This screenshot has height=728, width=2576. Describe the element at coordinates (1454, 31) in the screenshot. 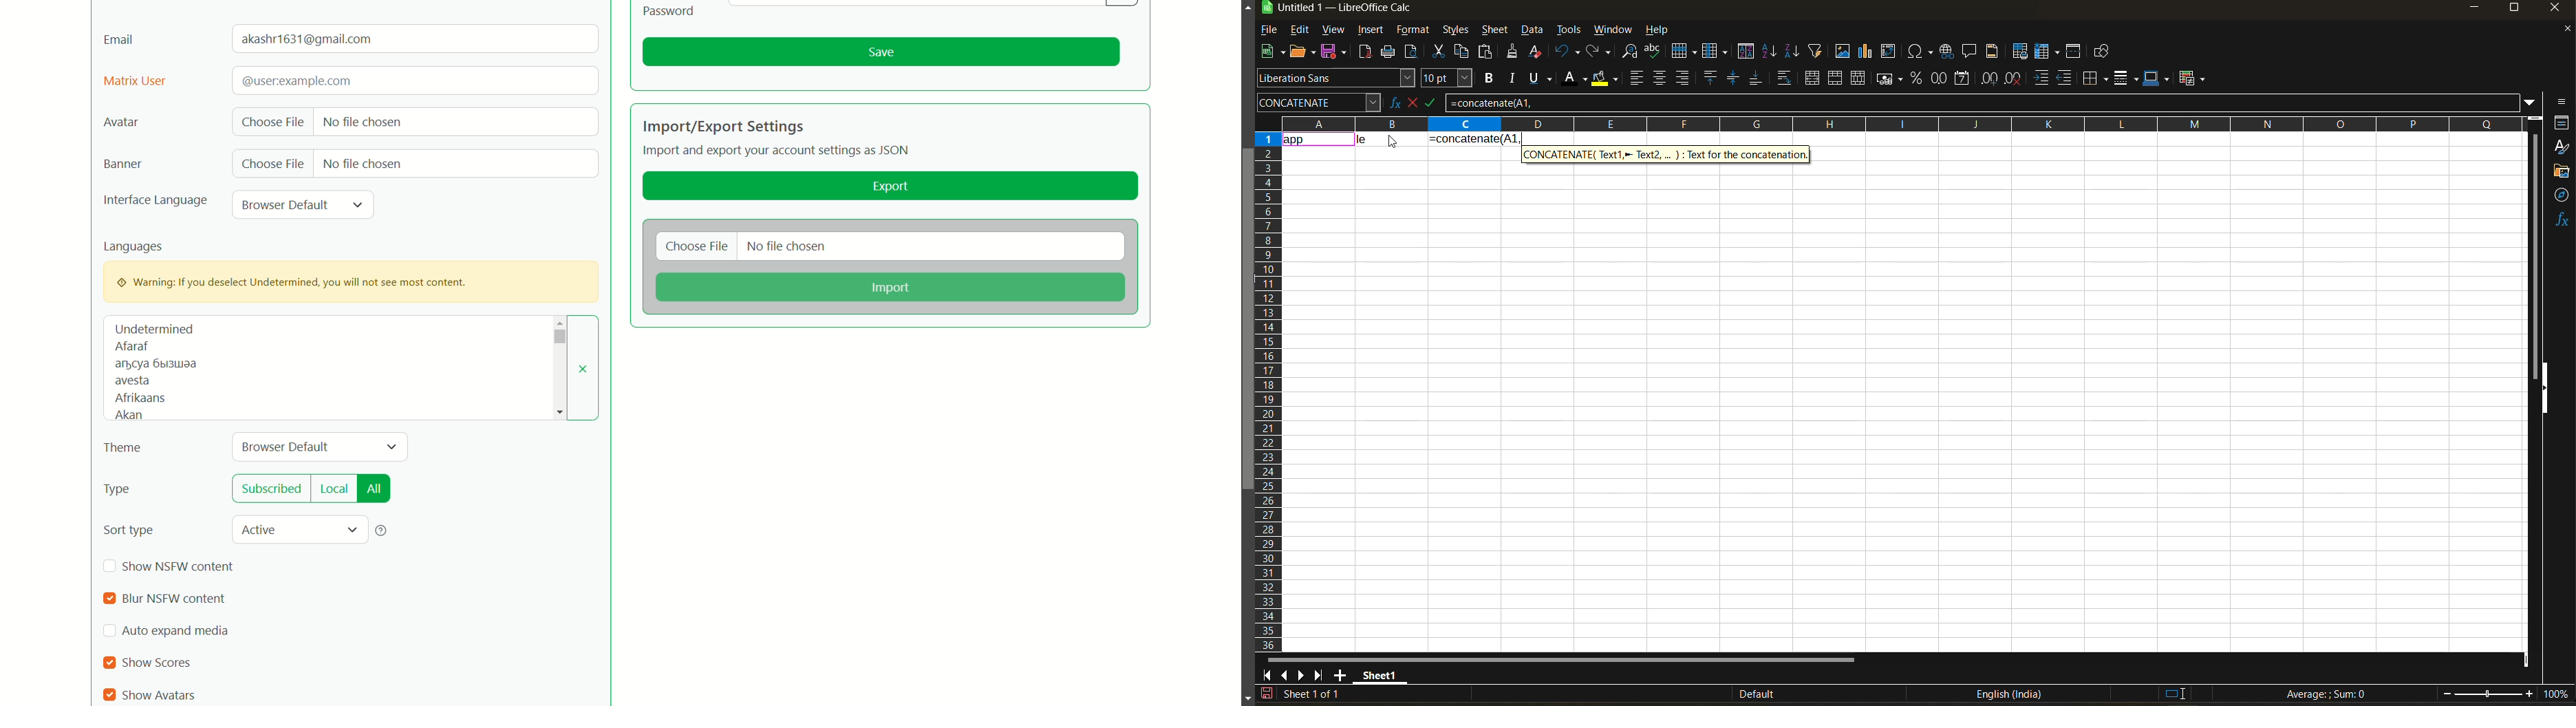

I see `styles` at that location.